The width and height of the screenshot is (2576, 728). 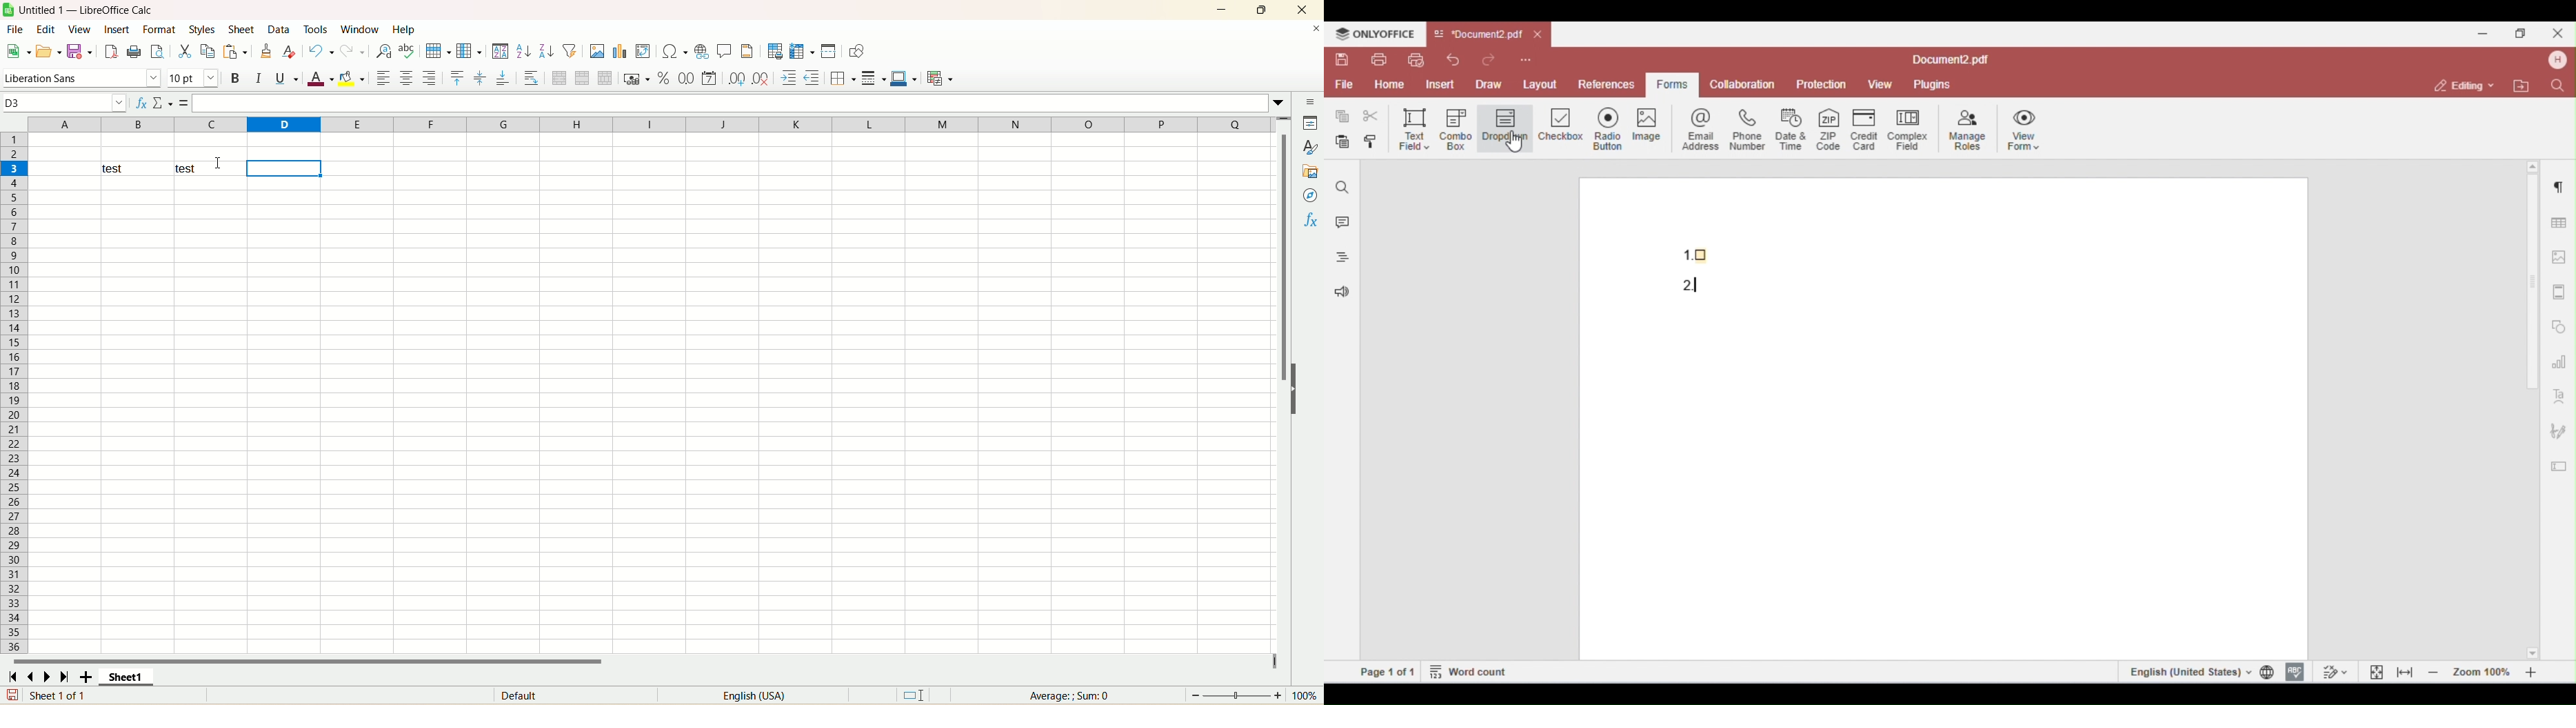 I want to click on workbook, so click(x=652, y=415).